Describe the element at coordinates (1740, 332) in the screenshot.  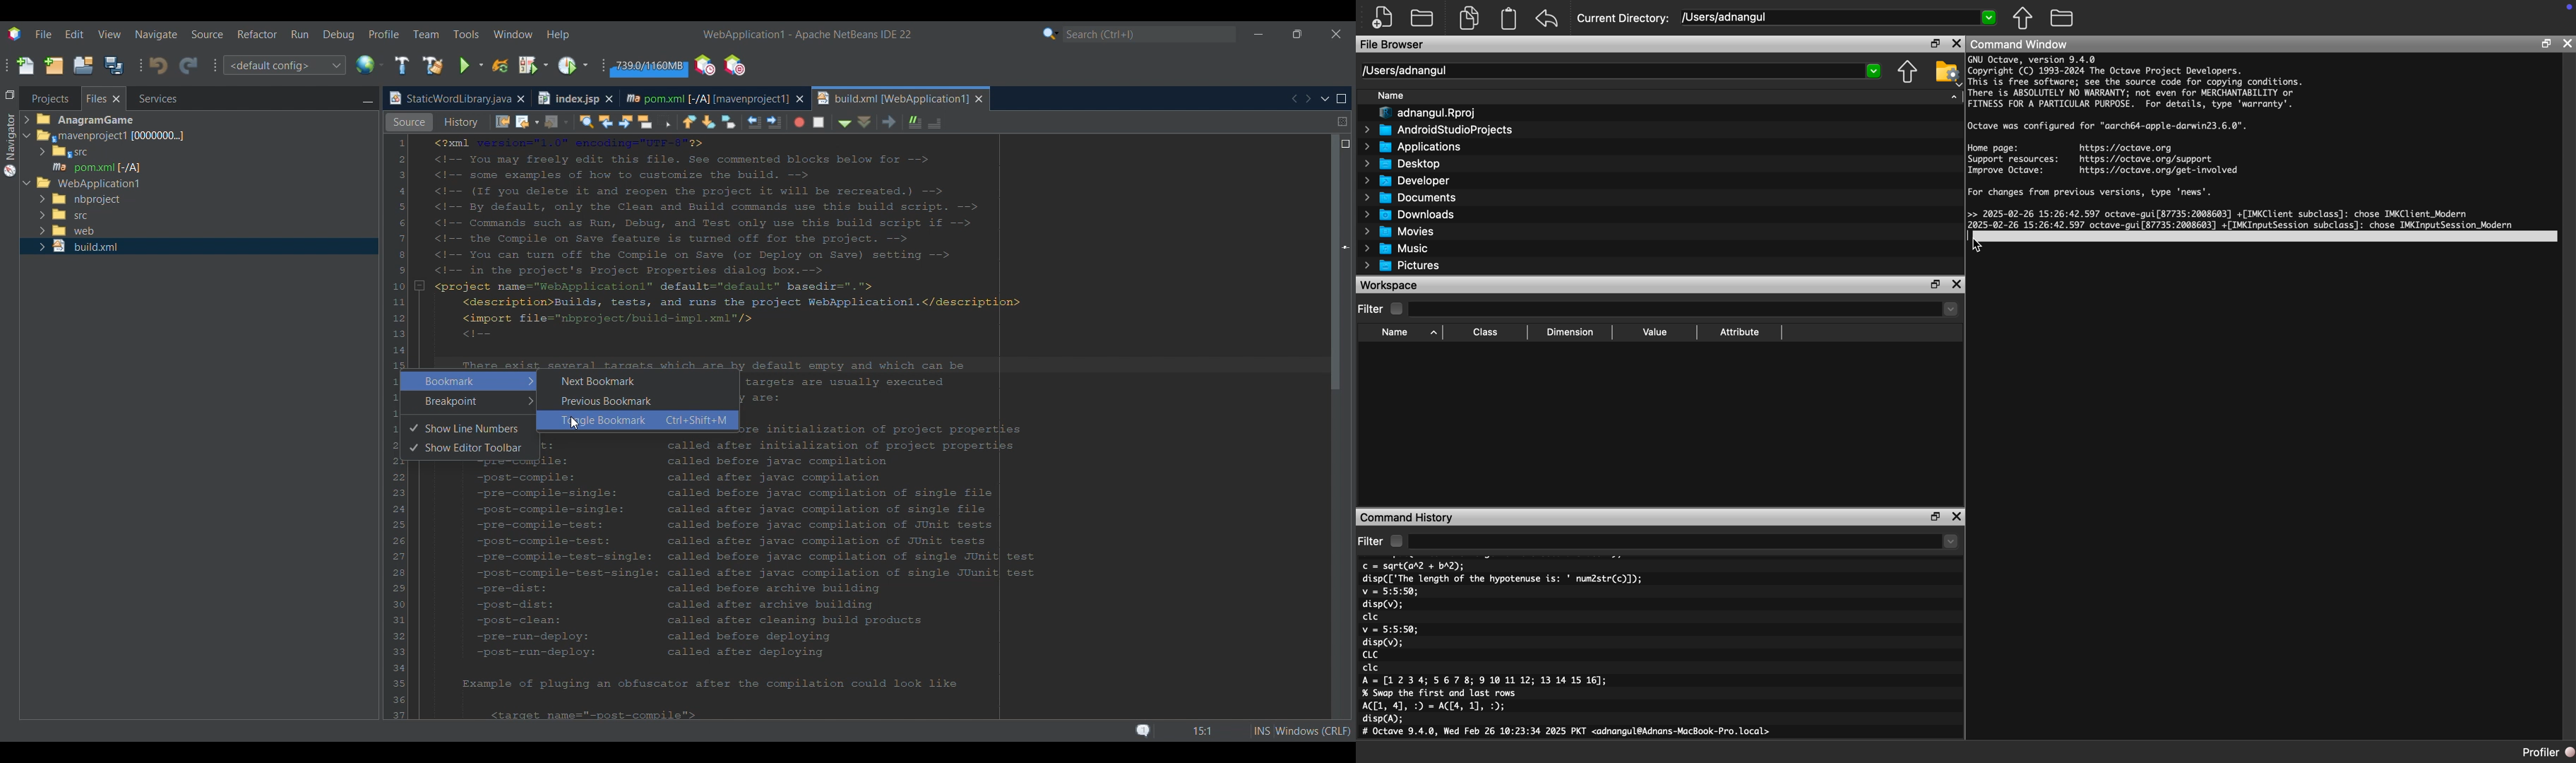
I see `Attribute` at that location.